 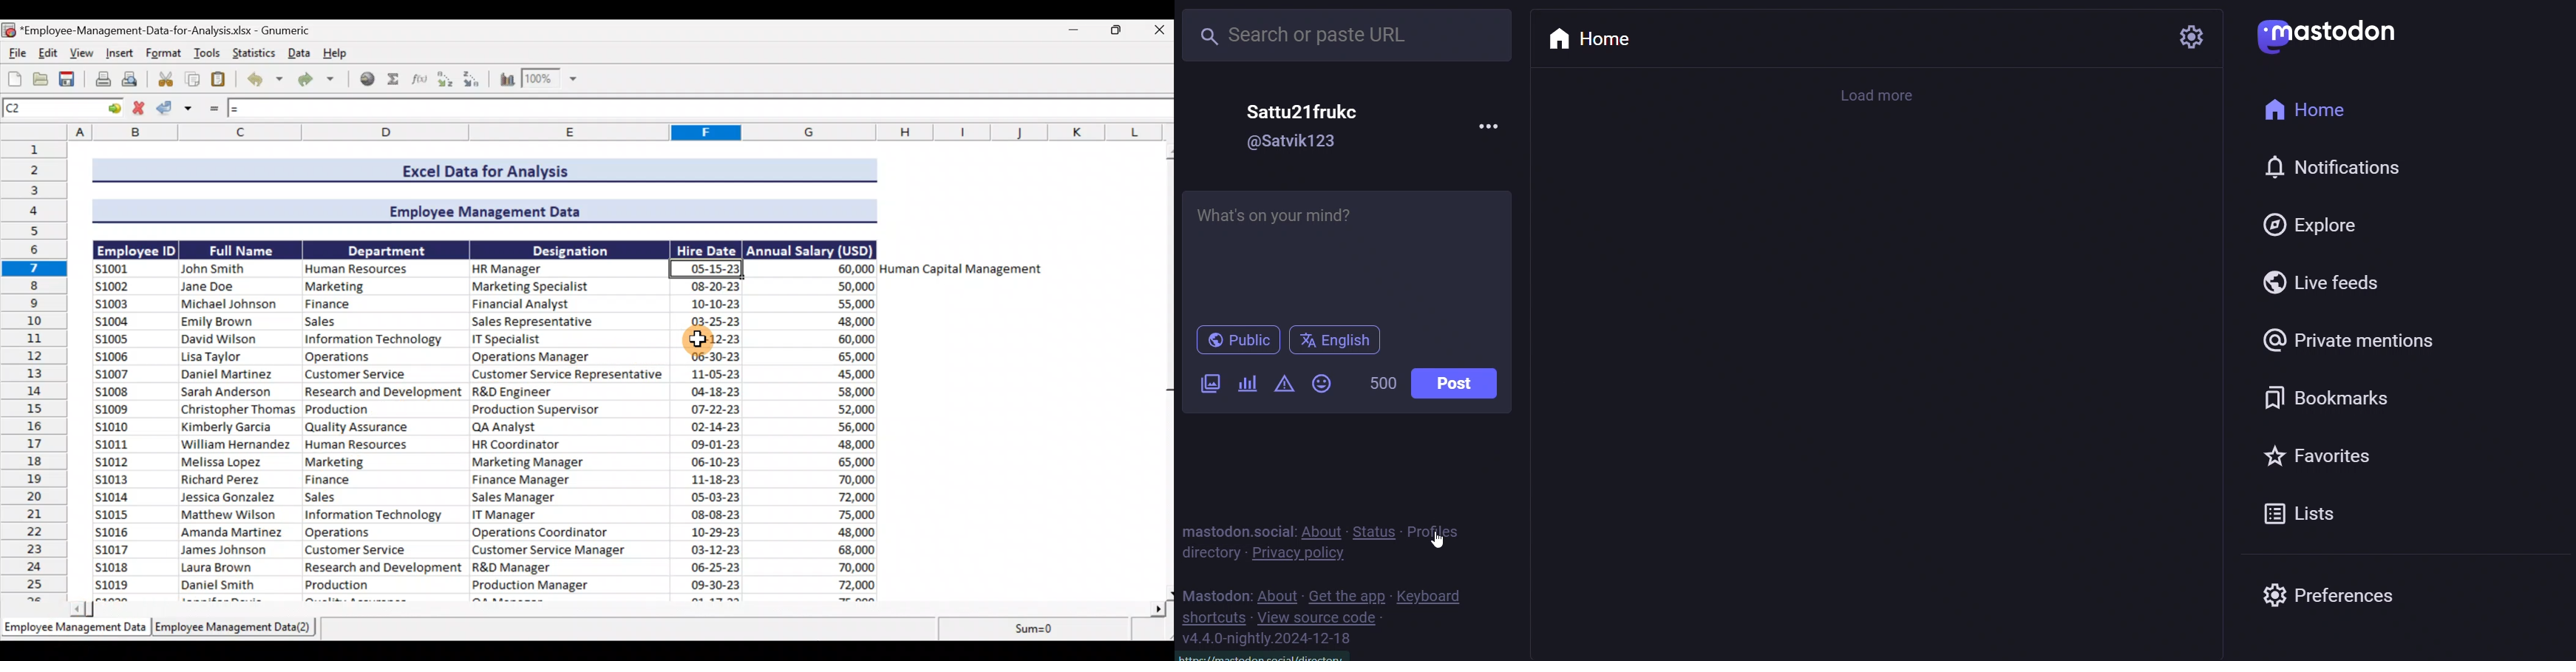 I want to click on Edit a function in the current cell, so click(x=423, y=80).